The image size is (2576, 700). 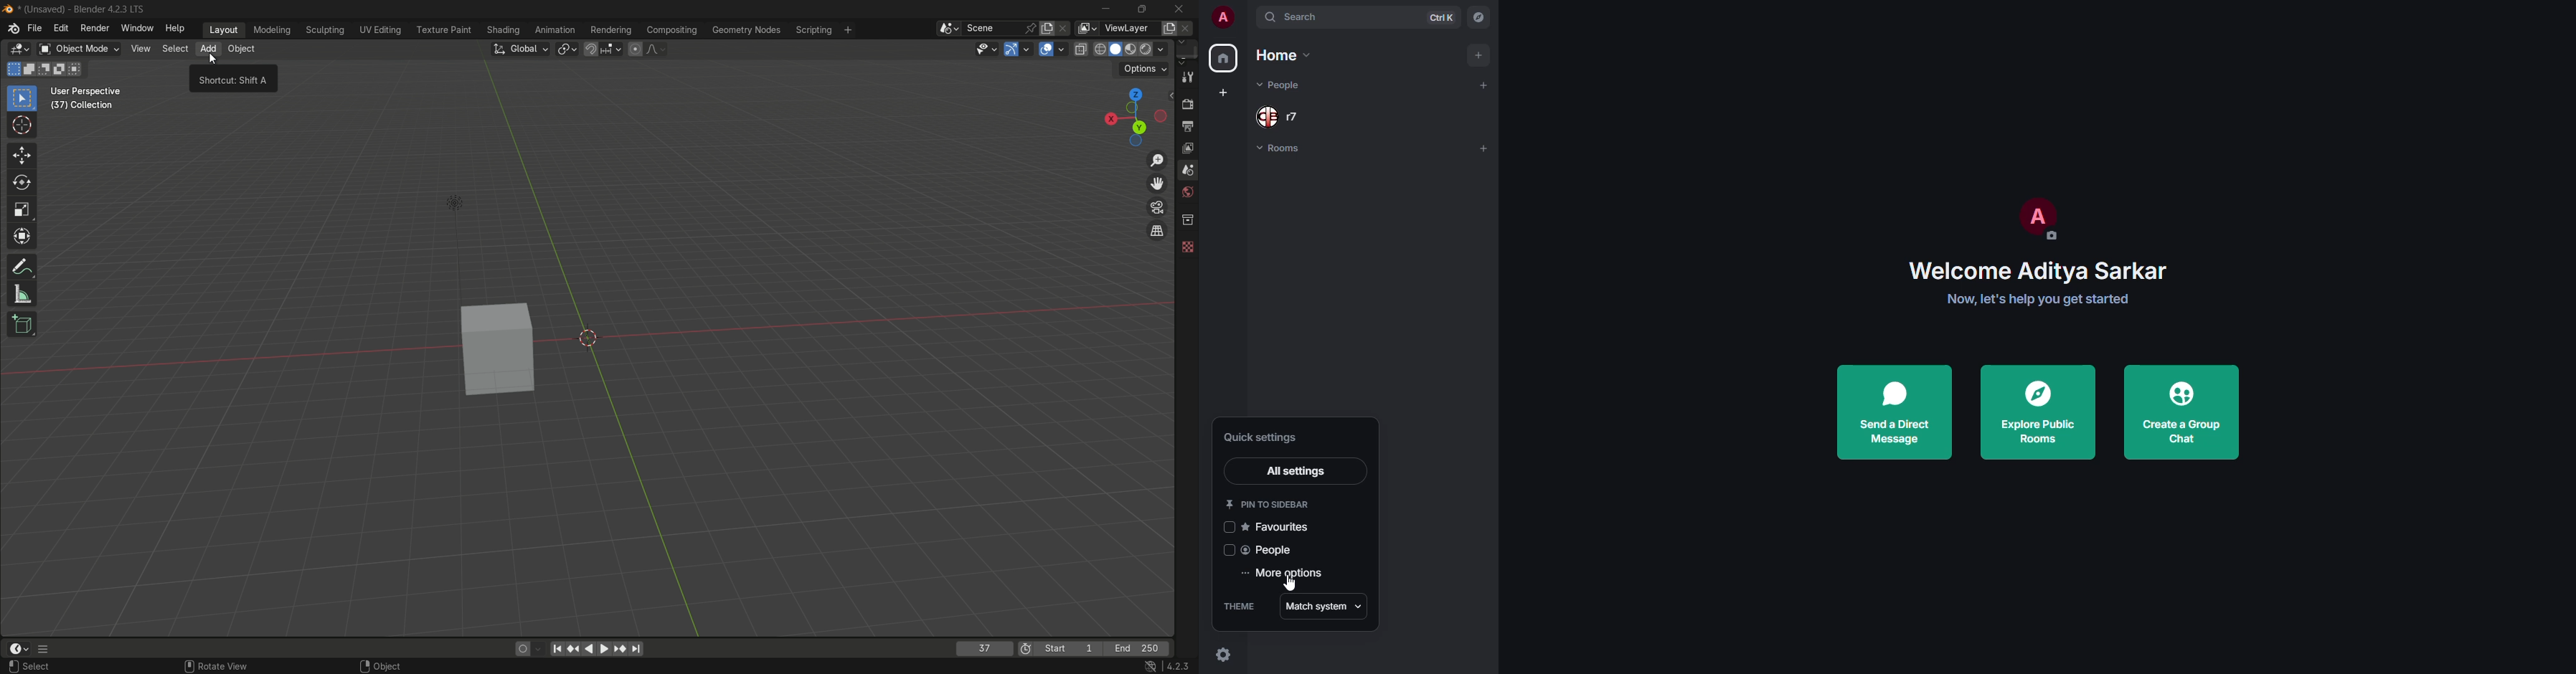 I want to click on profile, so click(x=1222, y=16).